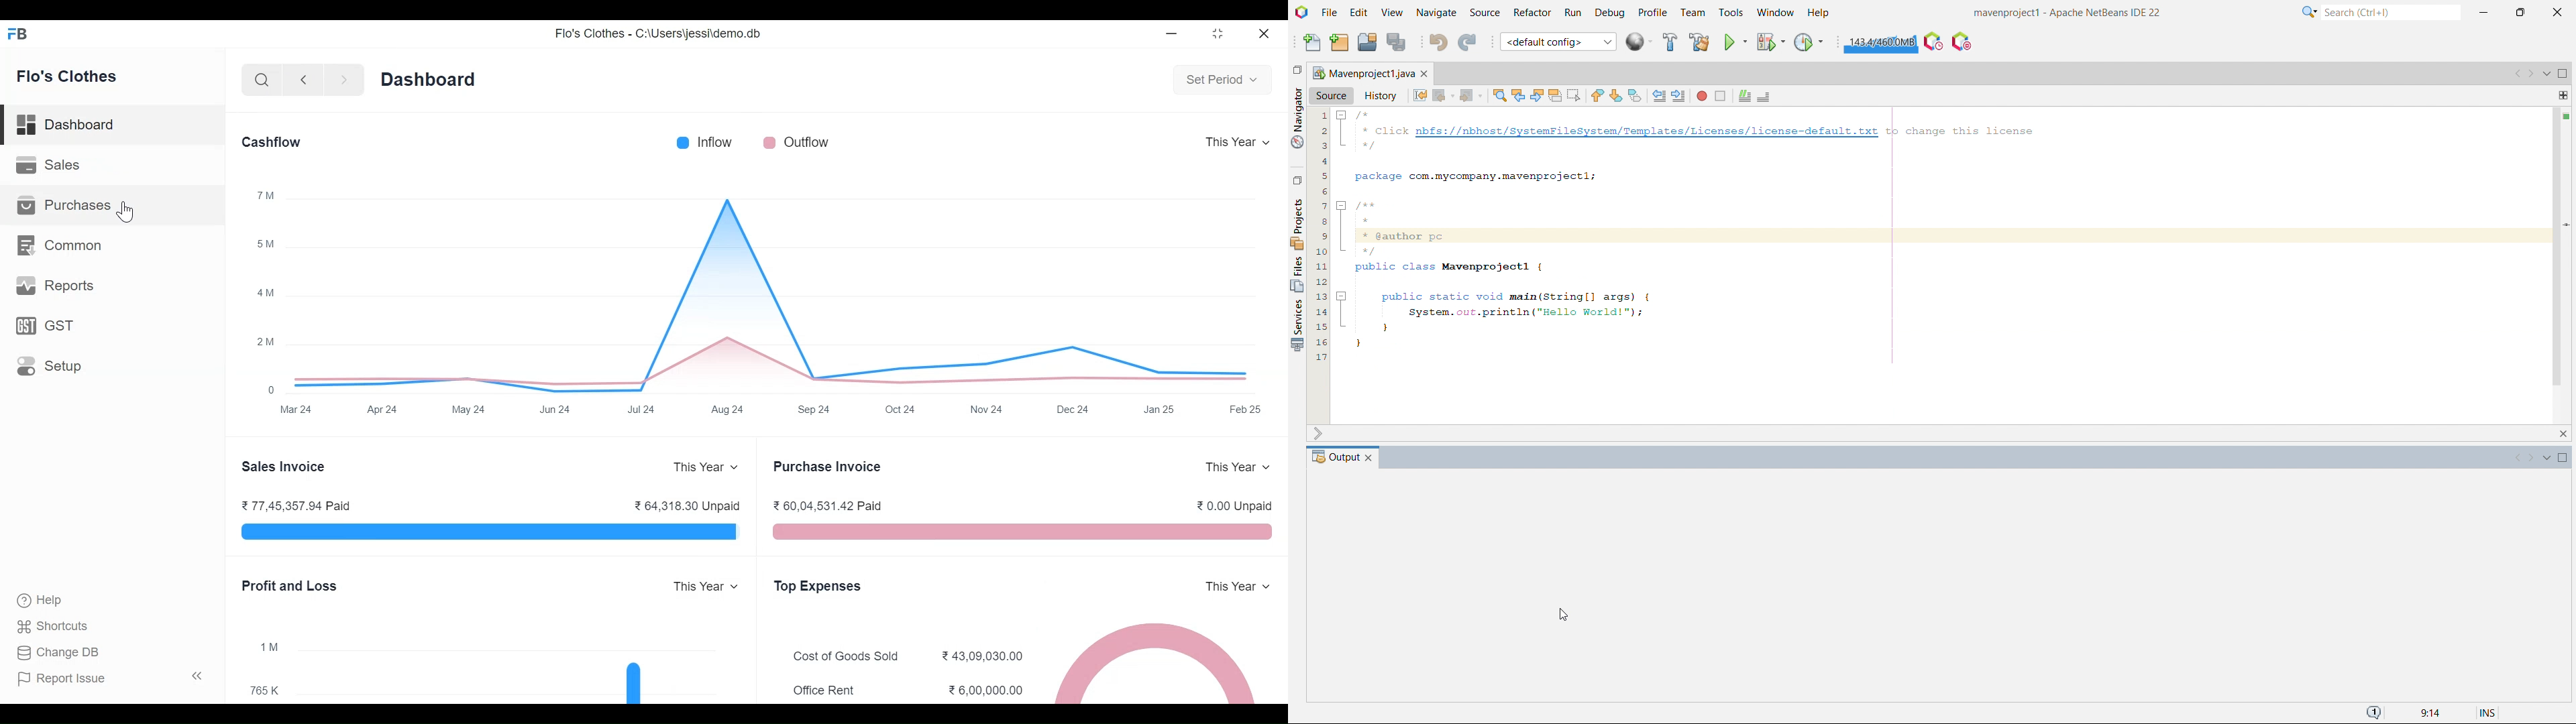 Image resolution: width=2576 pixels, height=728 pixels. I want to click on Search, so click(262, 80).